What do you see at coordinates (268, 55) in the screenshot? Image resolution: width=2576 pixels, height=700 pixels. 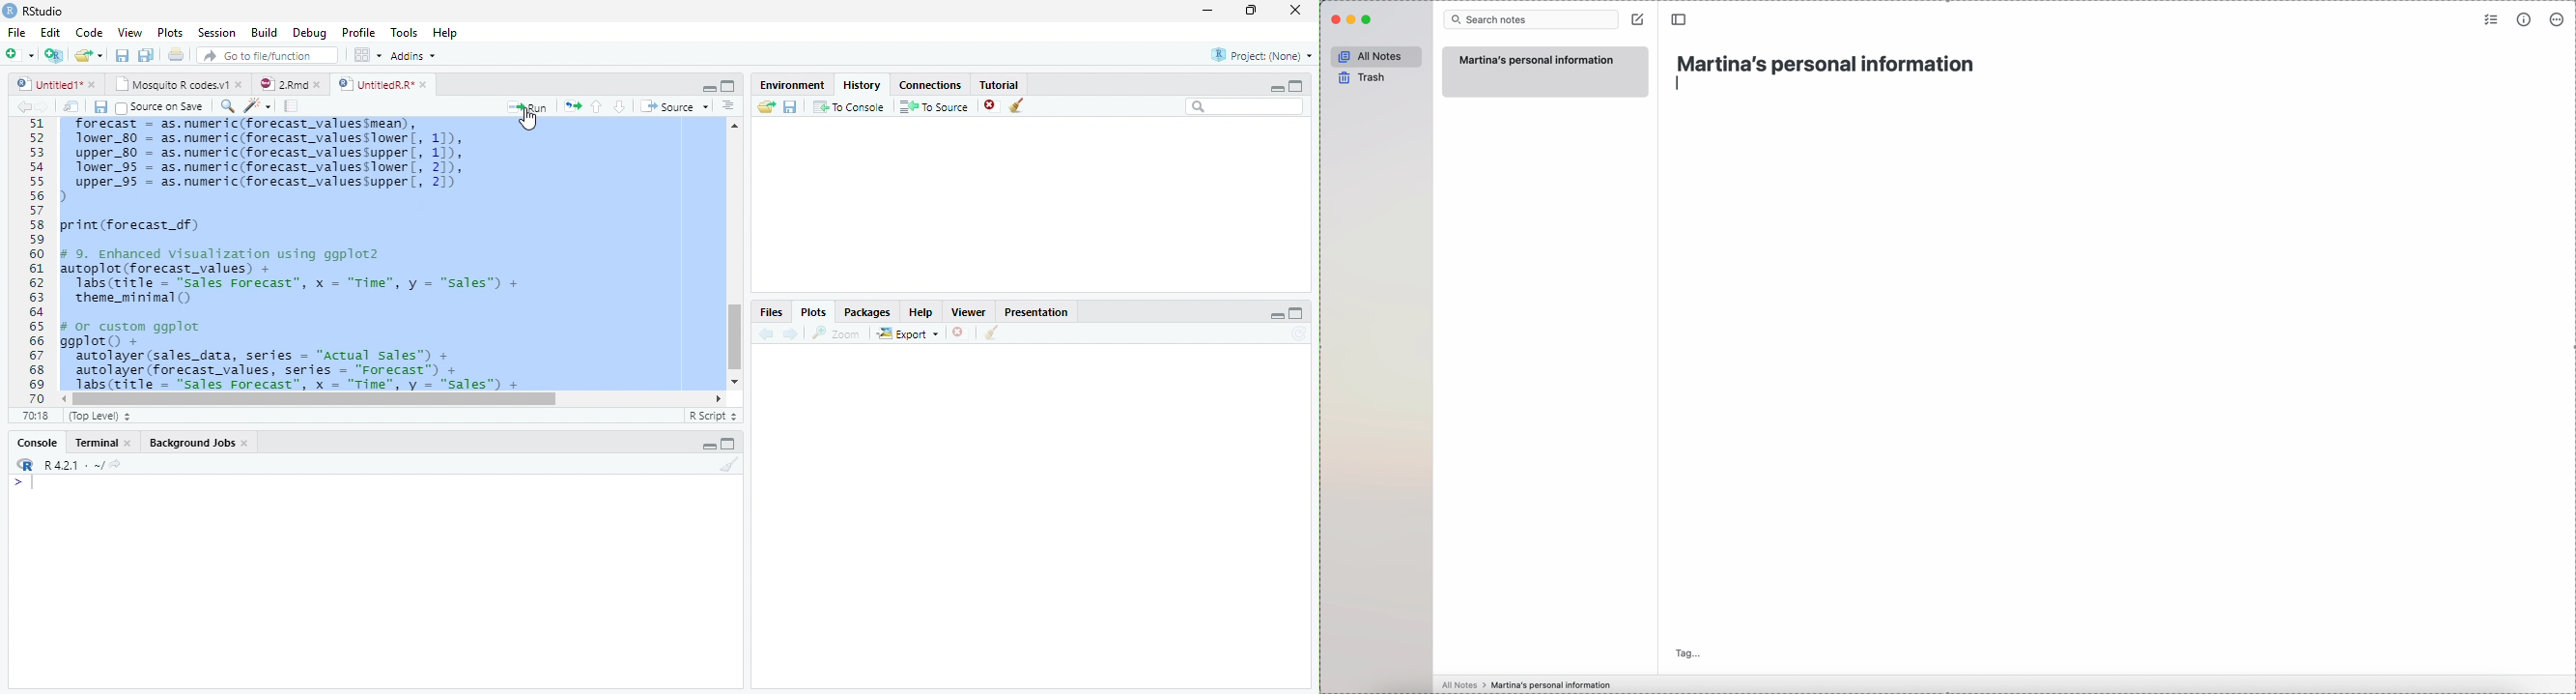 I see `Go to file/function` at bounding box center [268, 55].